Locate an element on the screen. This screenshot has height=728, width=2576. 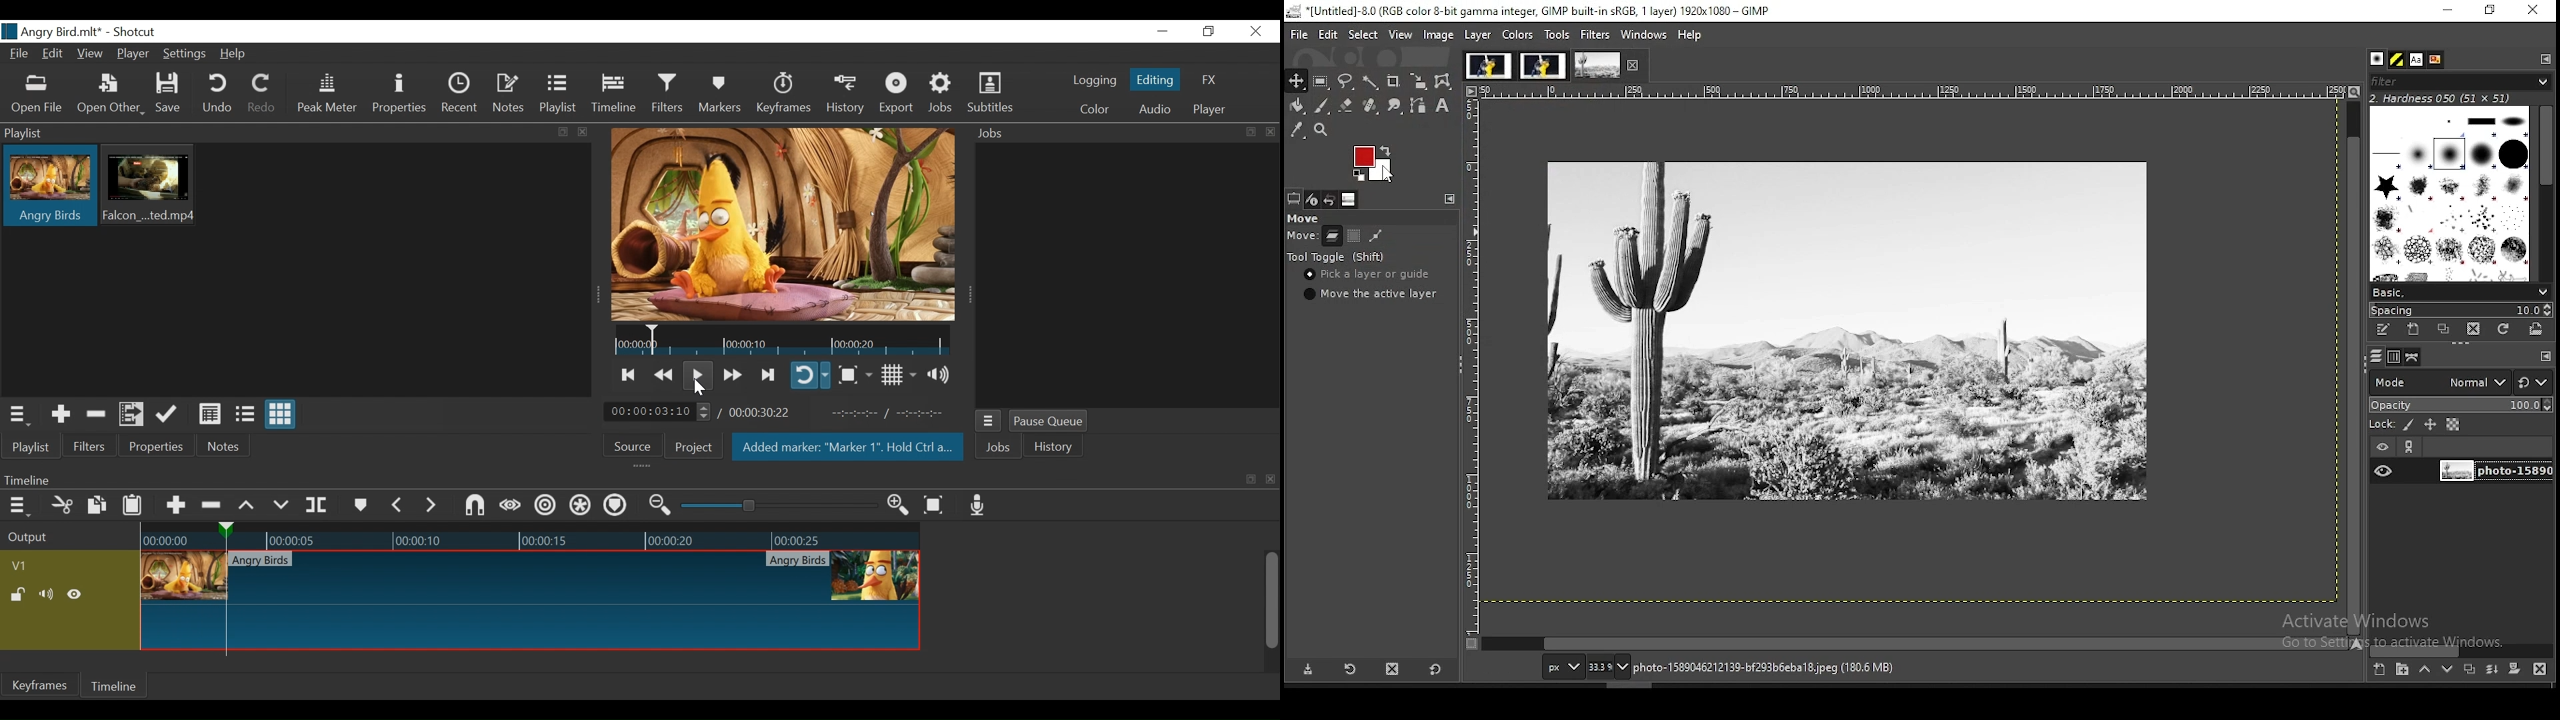
free selection tool is located at coordinates (1345, 81).